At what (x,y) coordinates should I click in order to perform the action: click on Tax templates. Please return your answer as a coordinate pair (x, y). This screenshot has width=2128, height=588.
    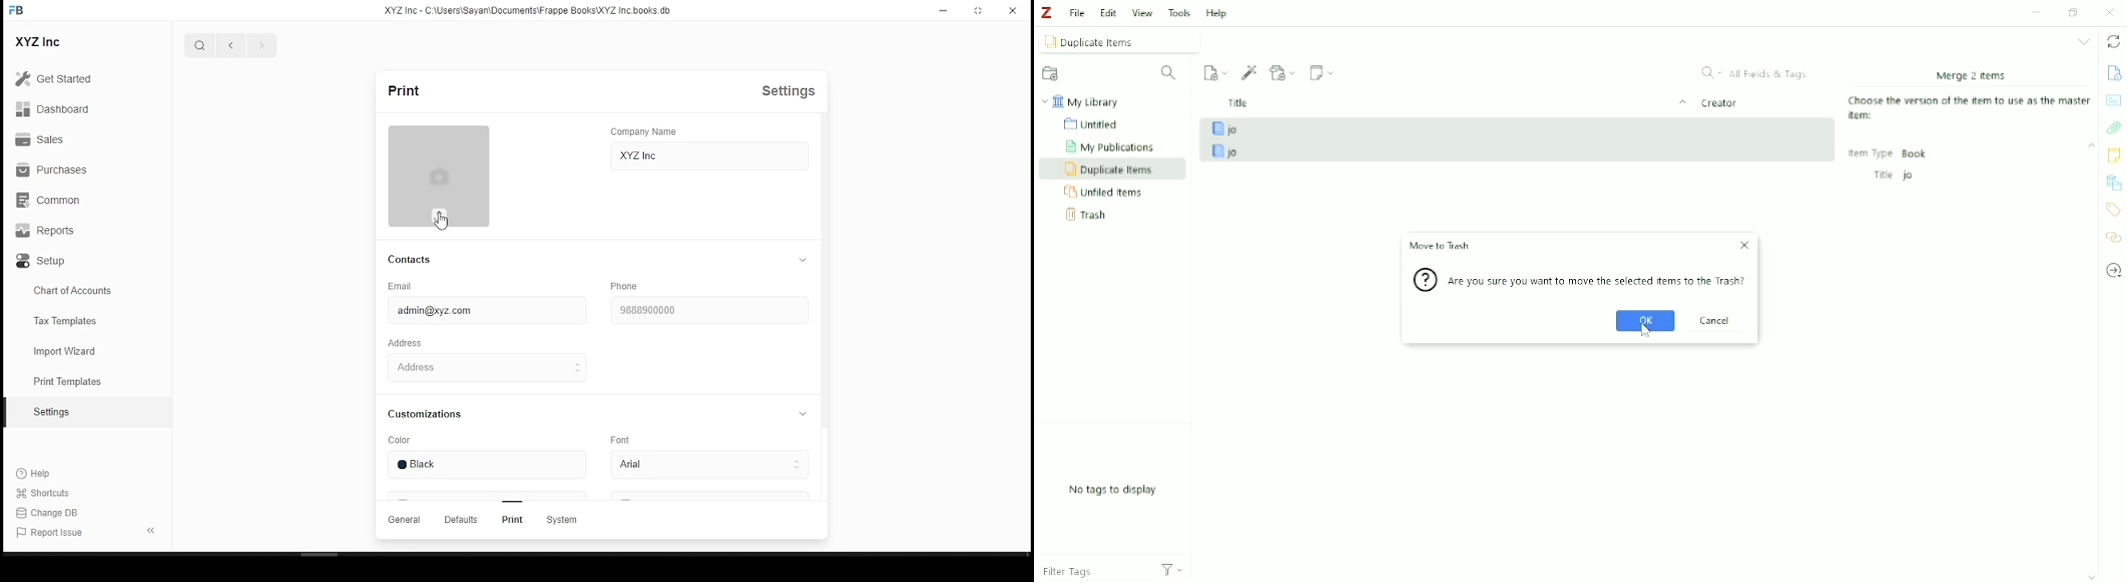
    Looking at the image, I should click on (65, 322).